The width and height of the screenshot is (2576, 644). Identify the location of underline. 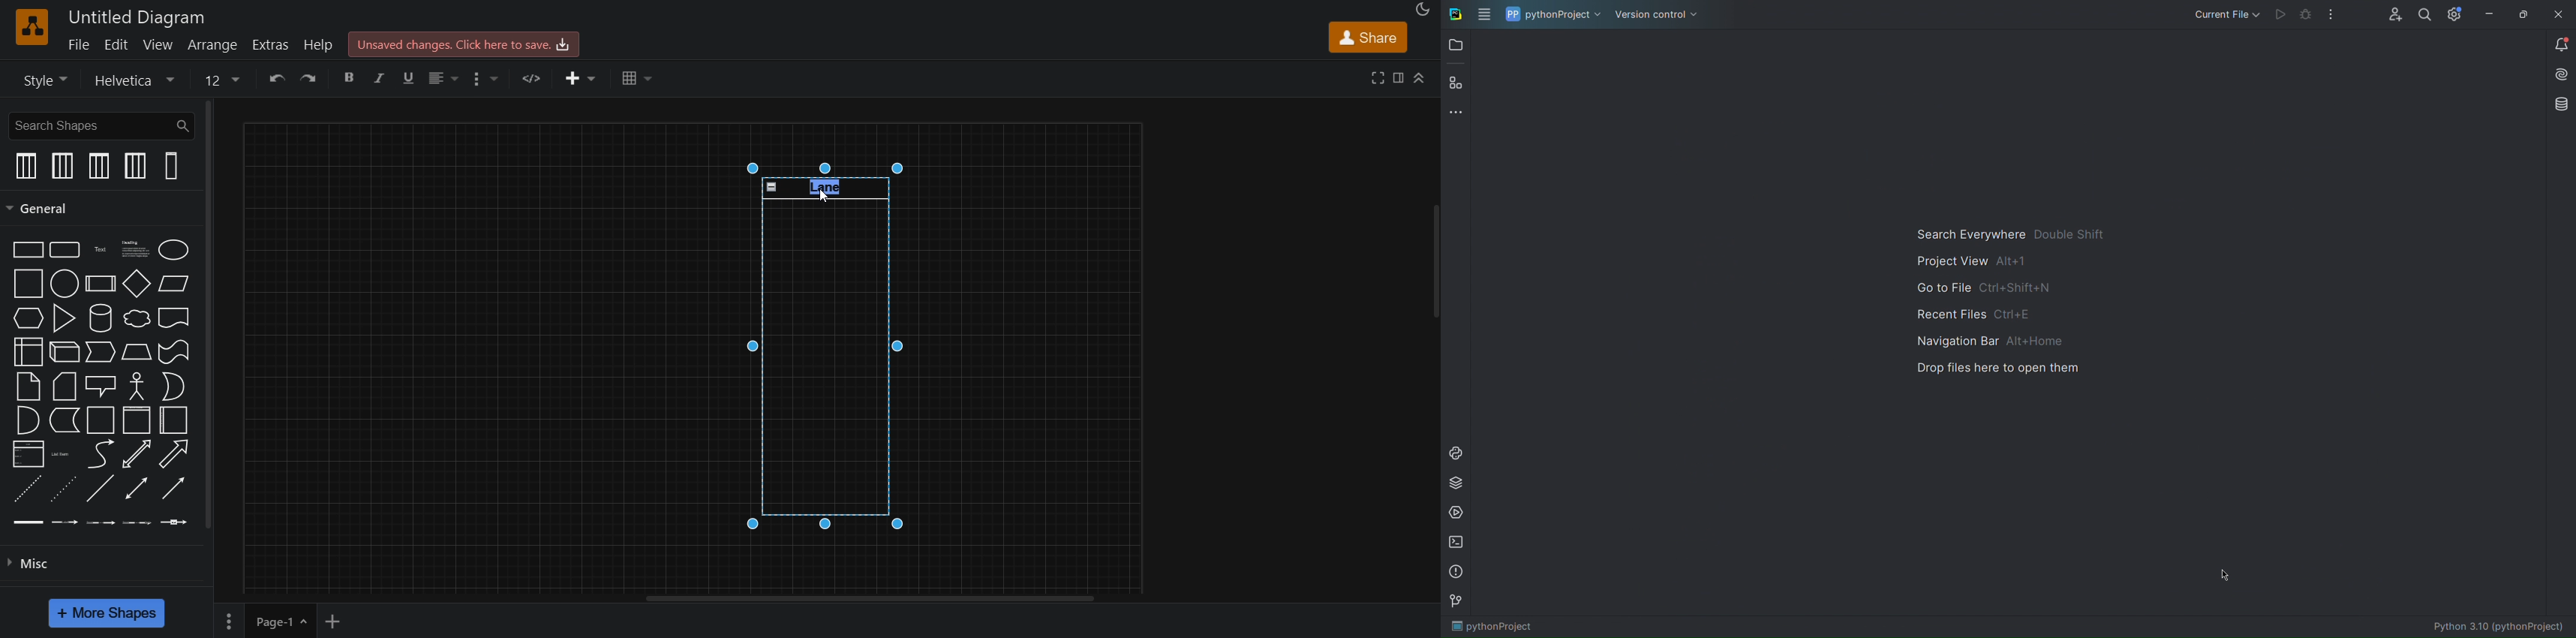
(412, 77).